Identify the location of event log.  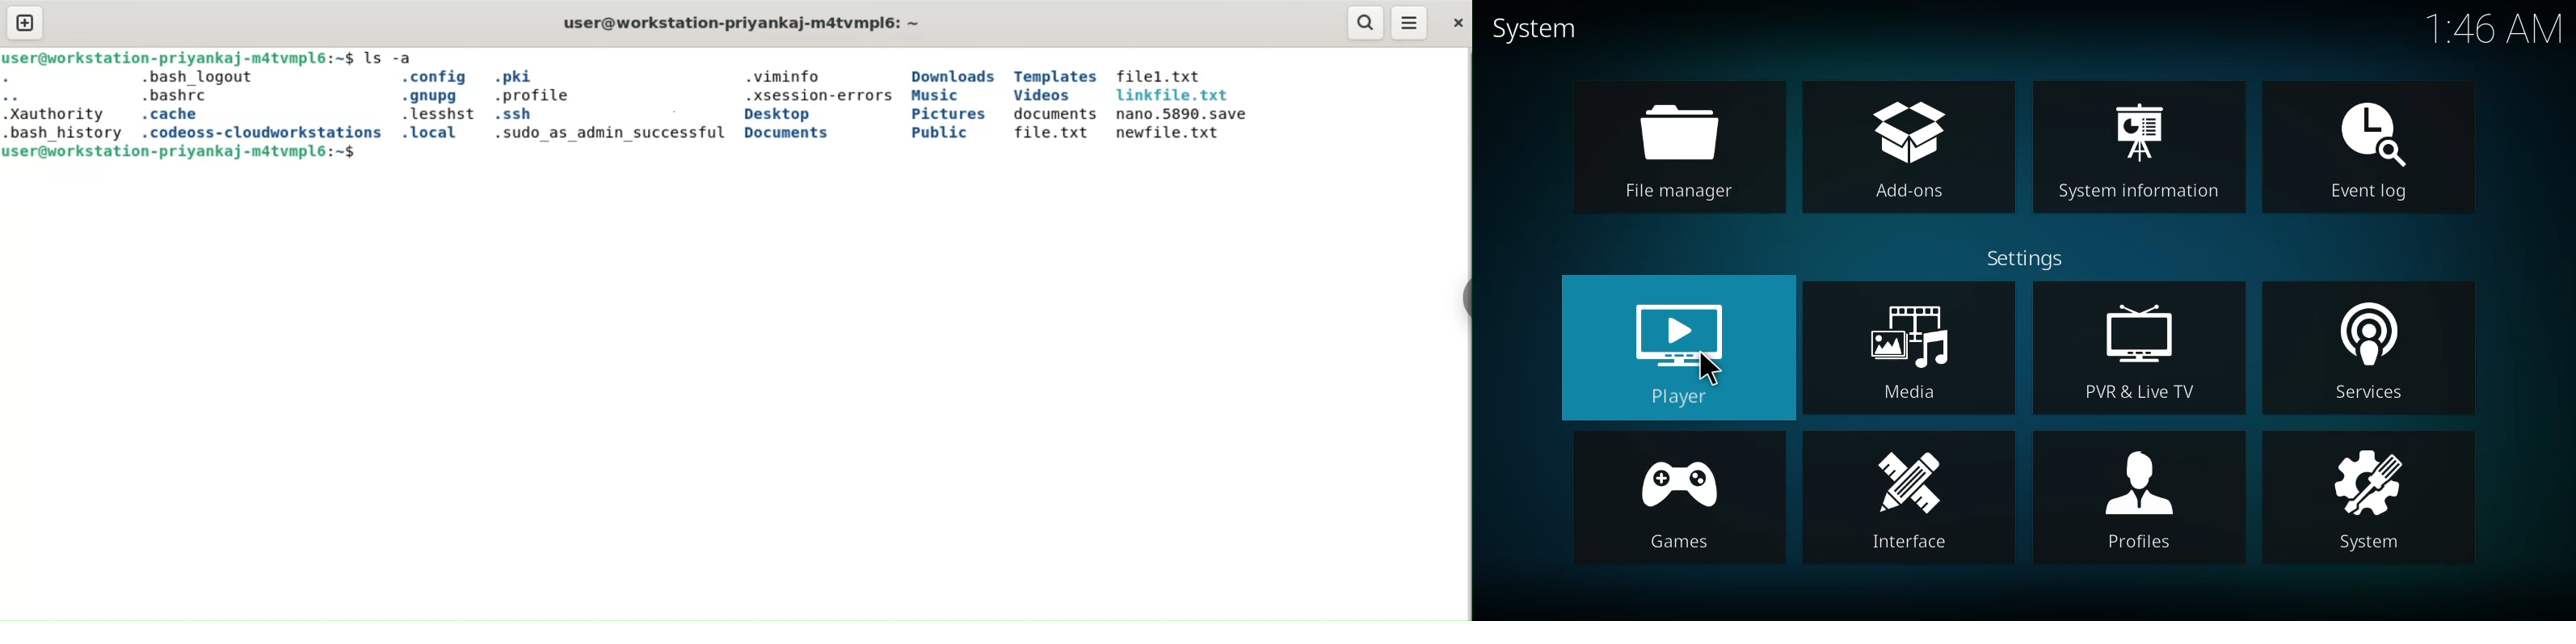
(2372, 146).